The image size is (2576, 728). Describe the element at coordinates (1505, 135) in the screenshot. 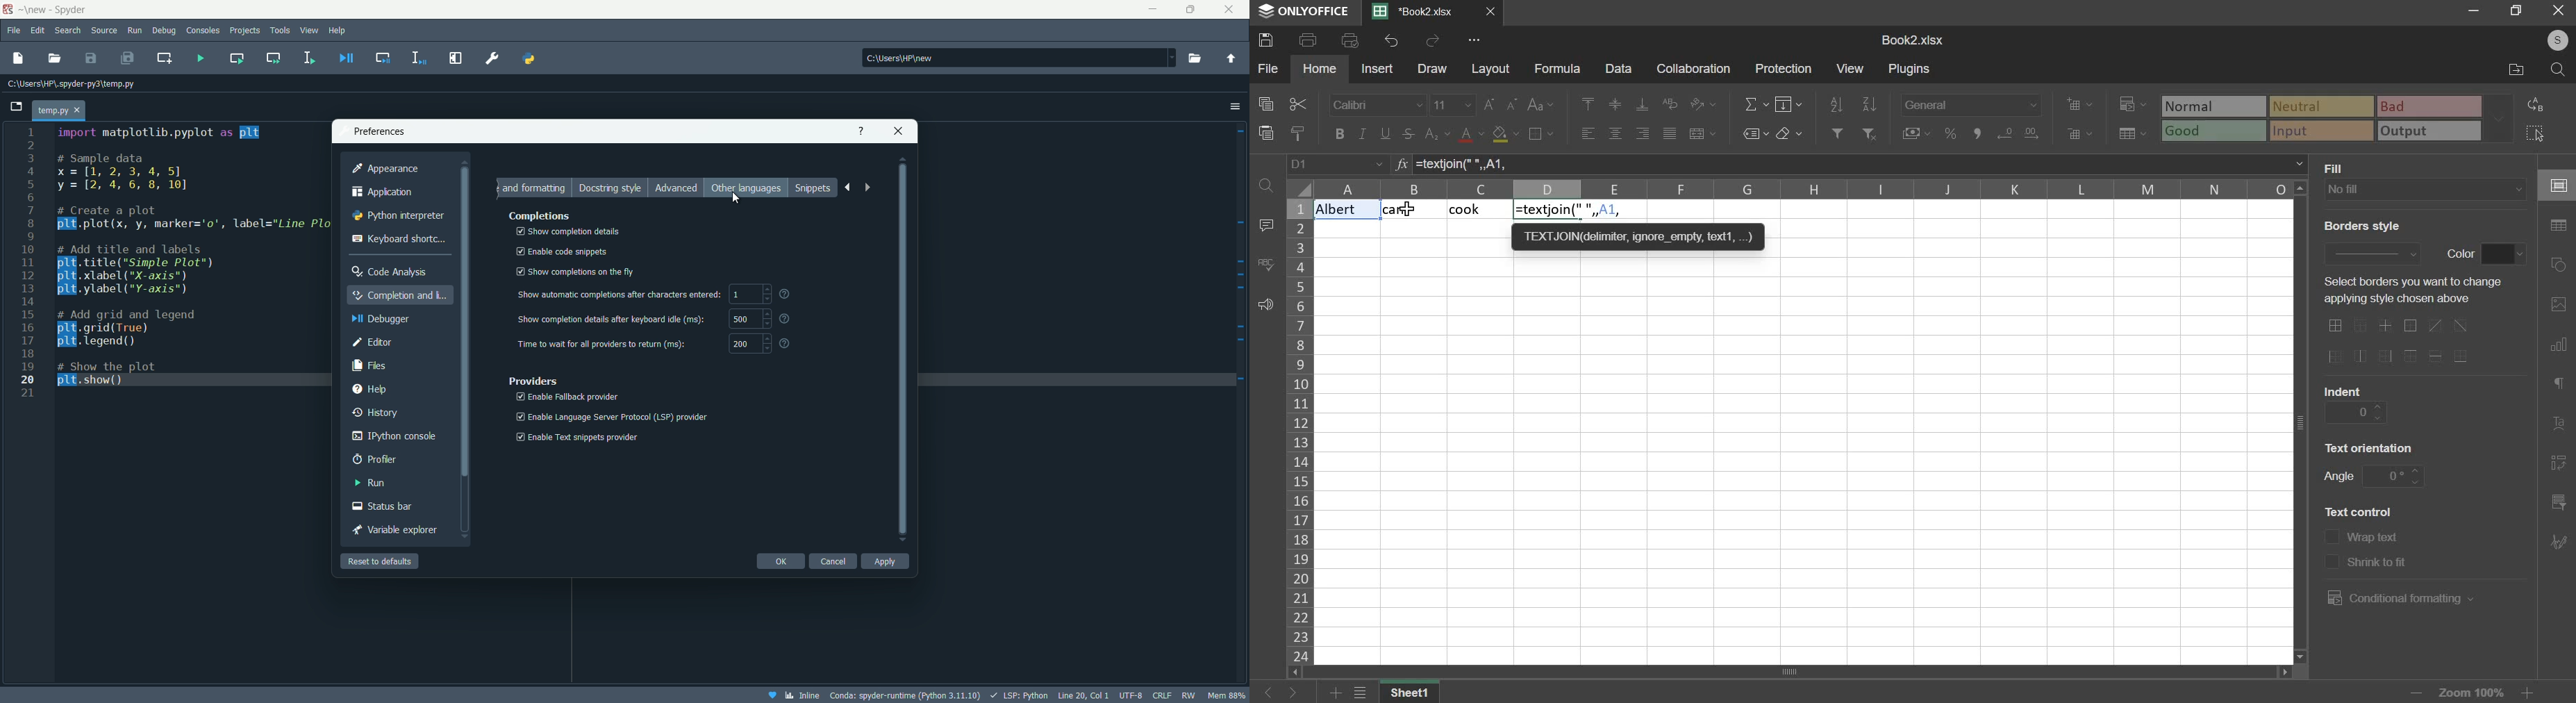

I see `fill color` at that location.